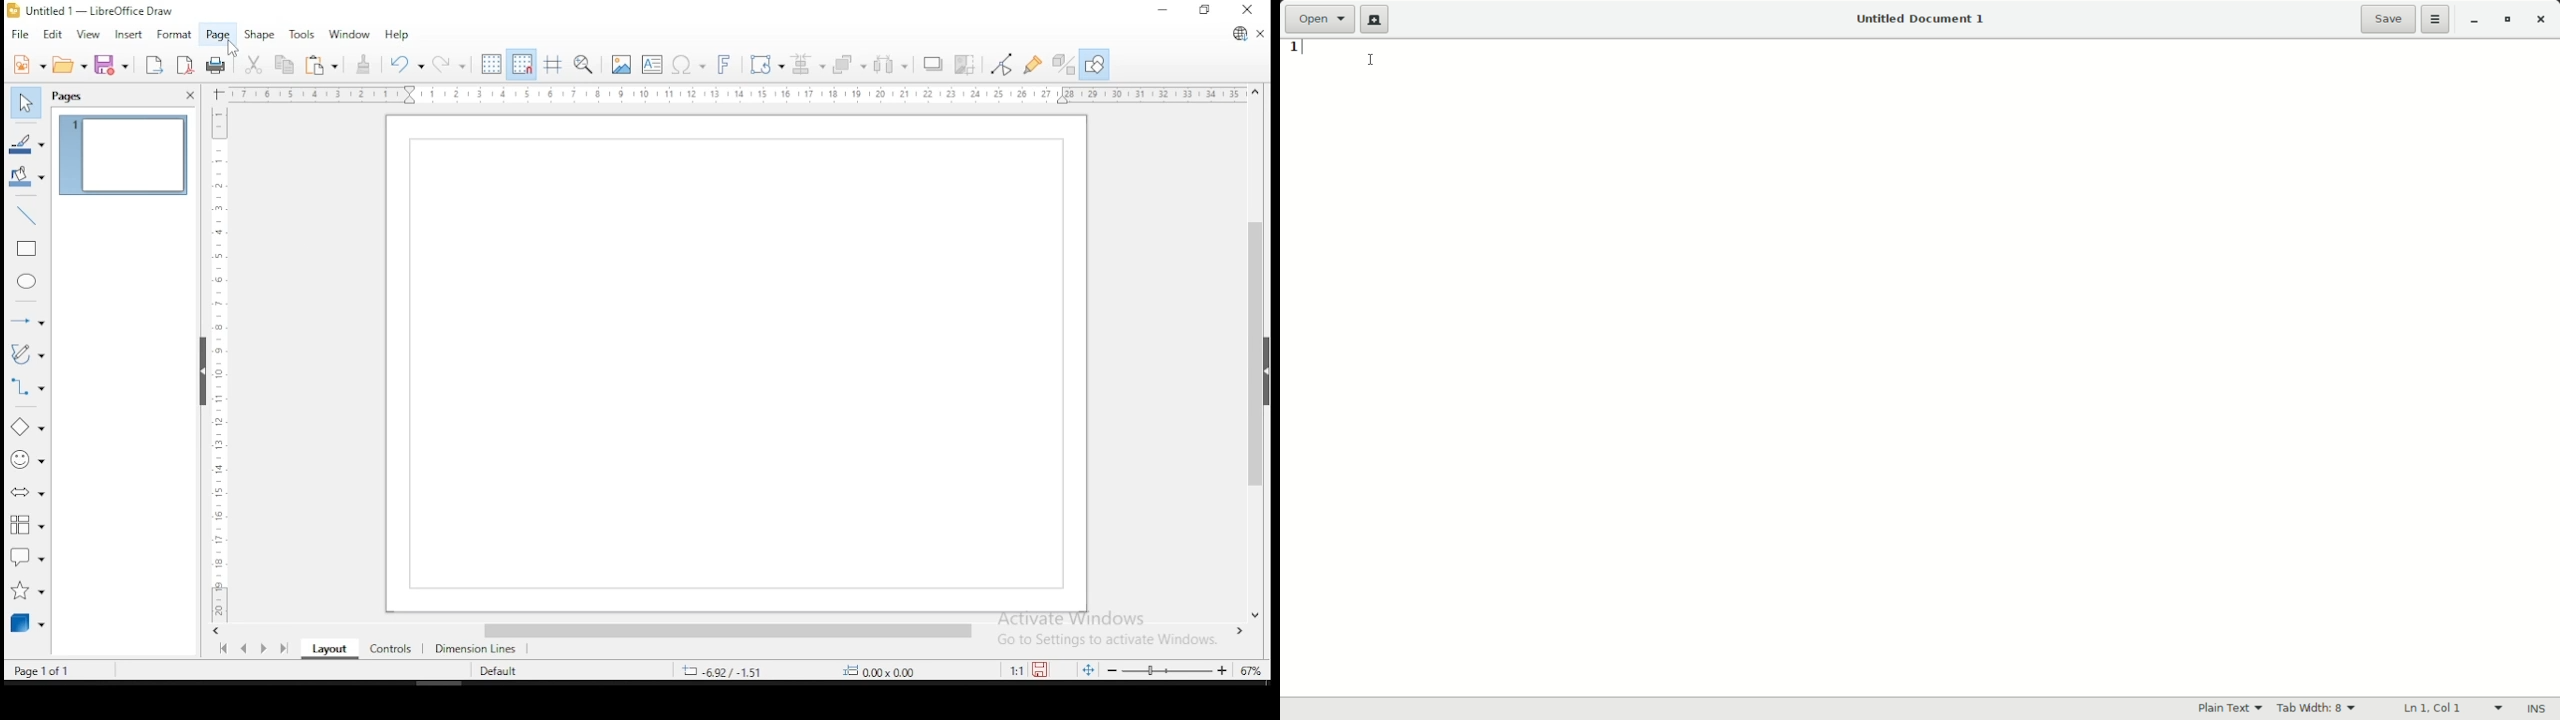 This screenshot has width=2576, height=728. I want to click on save file, so click(2389, 19).